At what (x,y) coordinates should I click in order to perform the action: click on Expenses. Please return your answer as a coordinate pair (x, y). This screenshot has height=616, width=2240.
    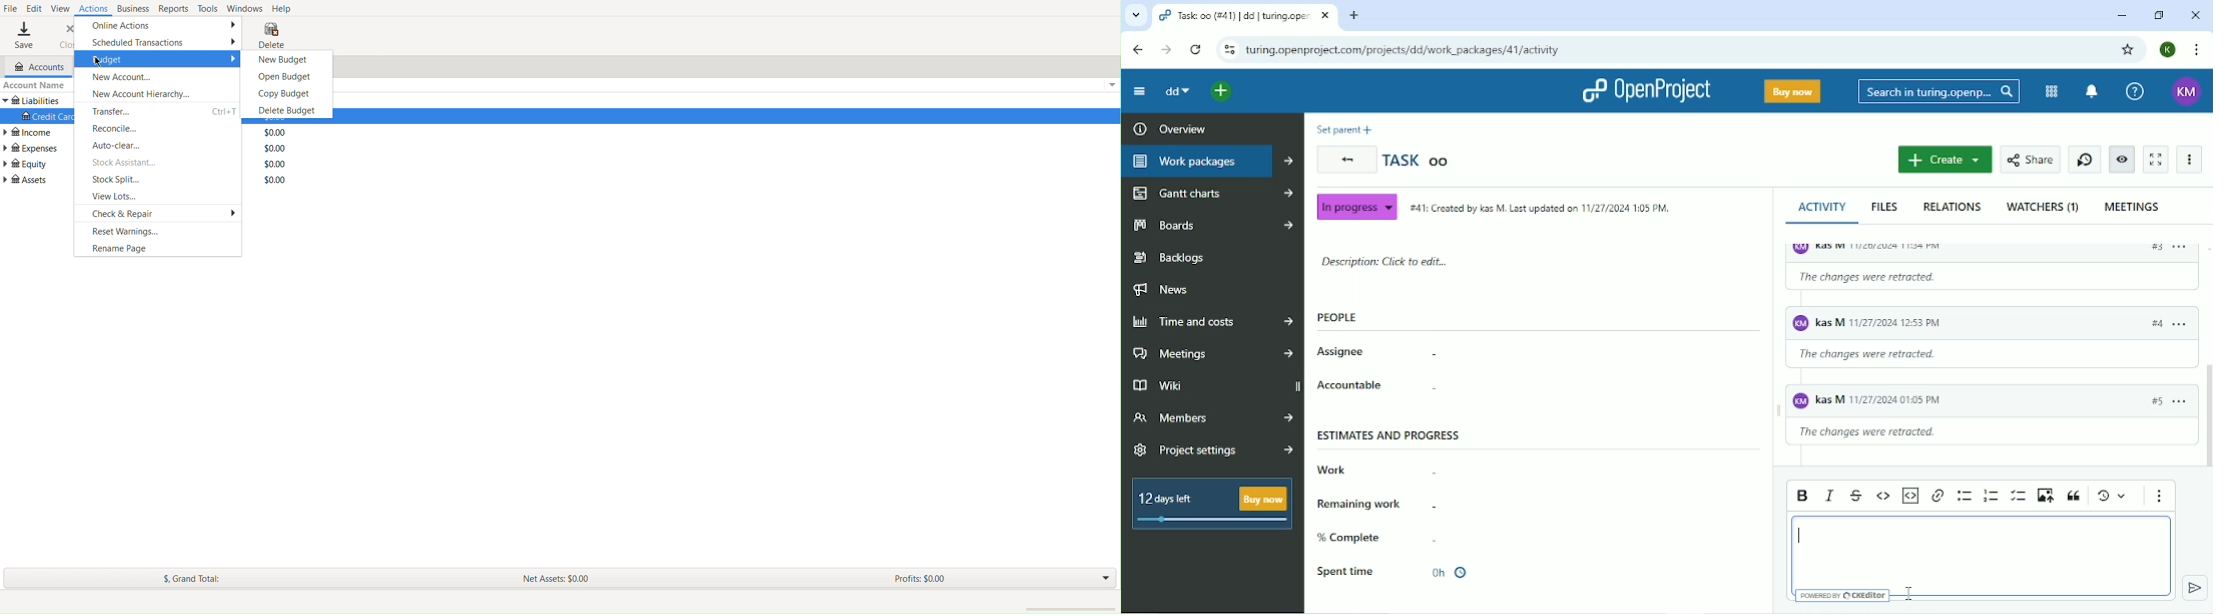
    Looking at the image, I should click on (32, 148).